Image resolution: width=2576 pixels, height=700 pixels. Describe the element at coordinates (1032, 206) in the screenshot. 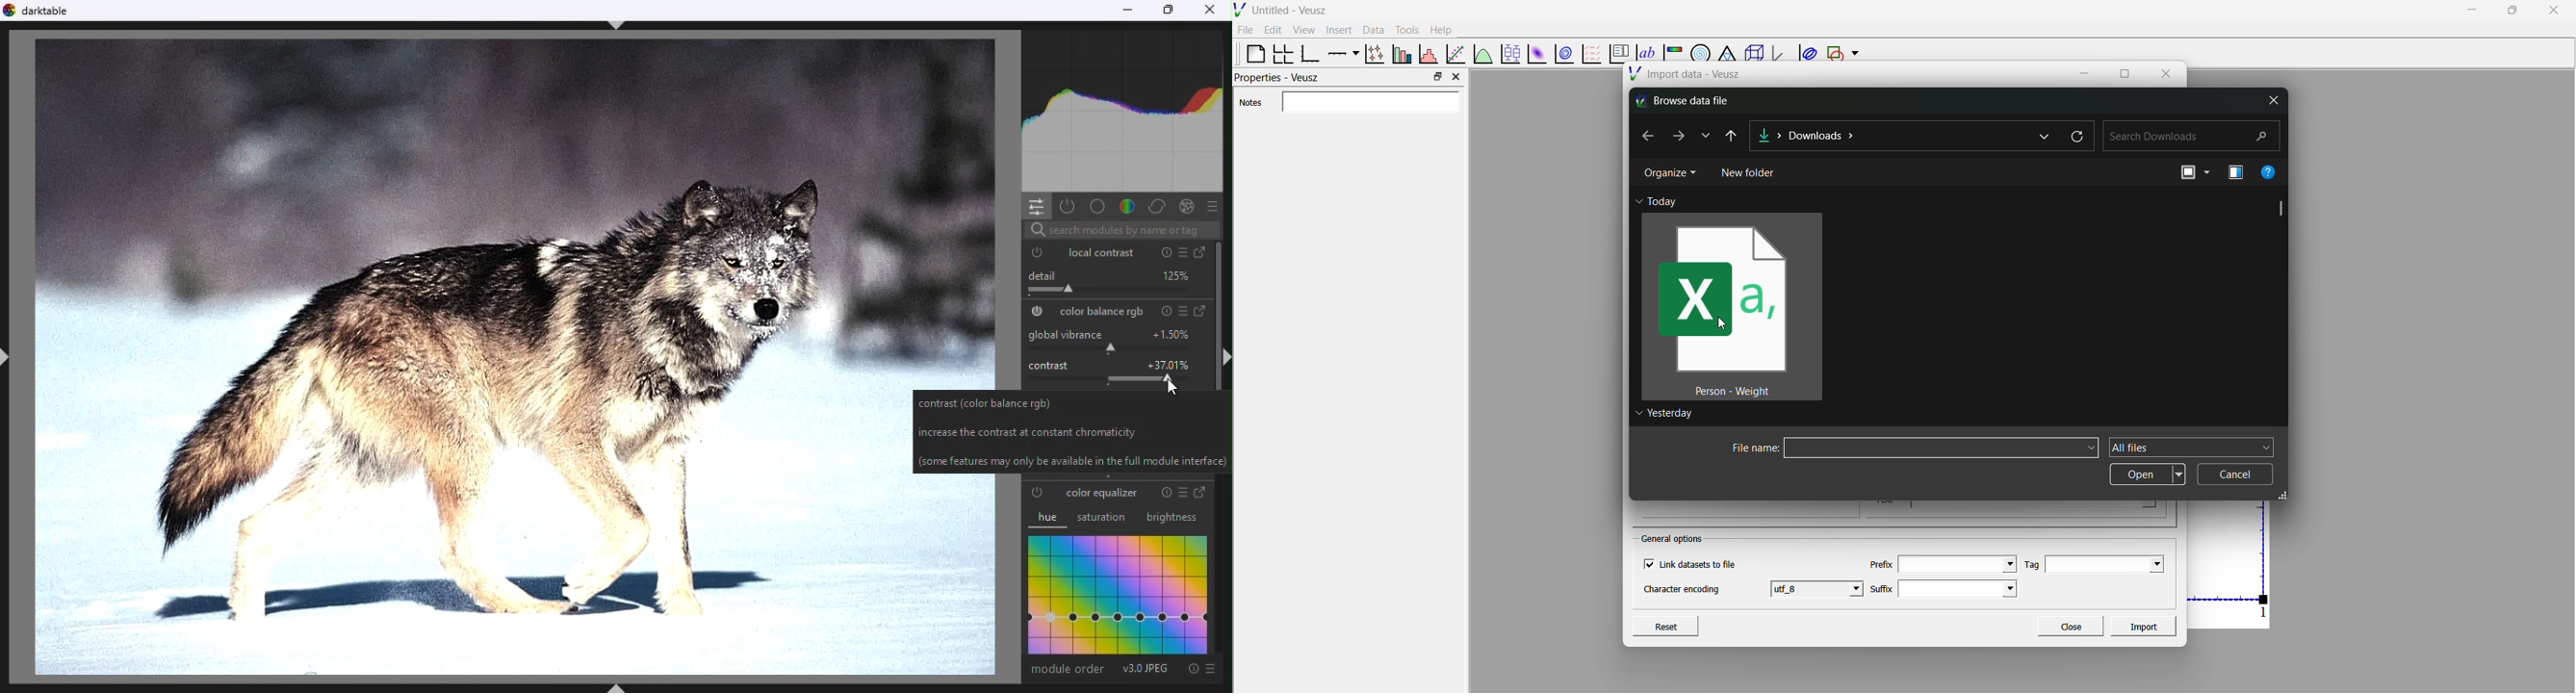

I see `quick access` at that location.